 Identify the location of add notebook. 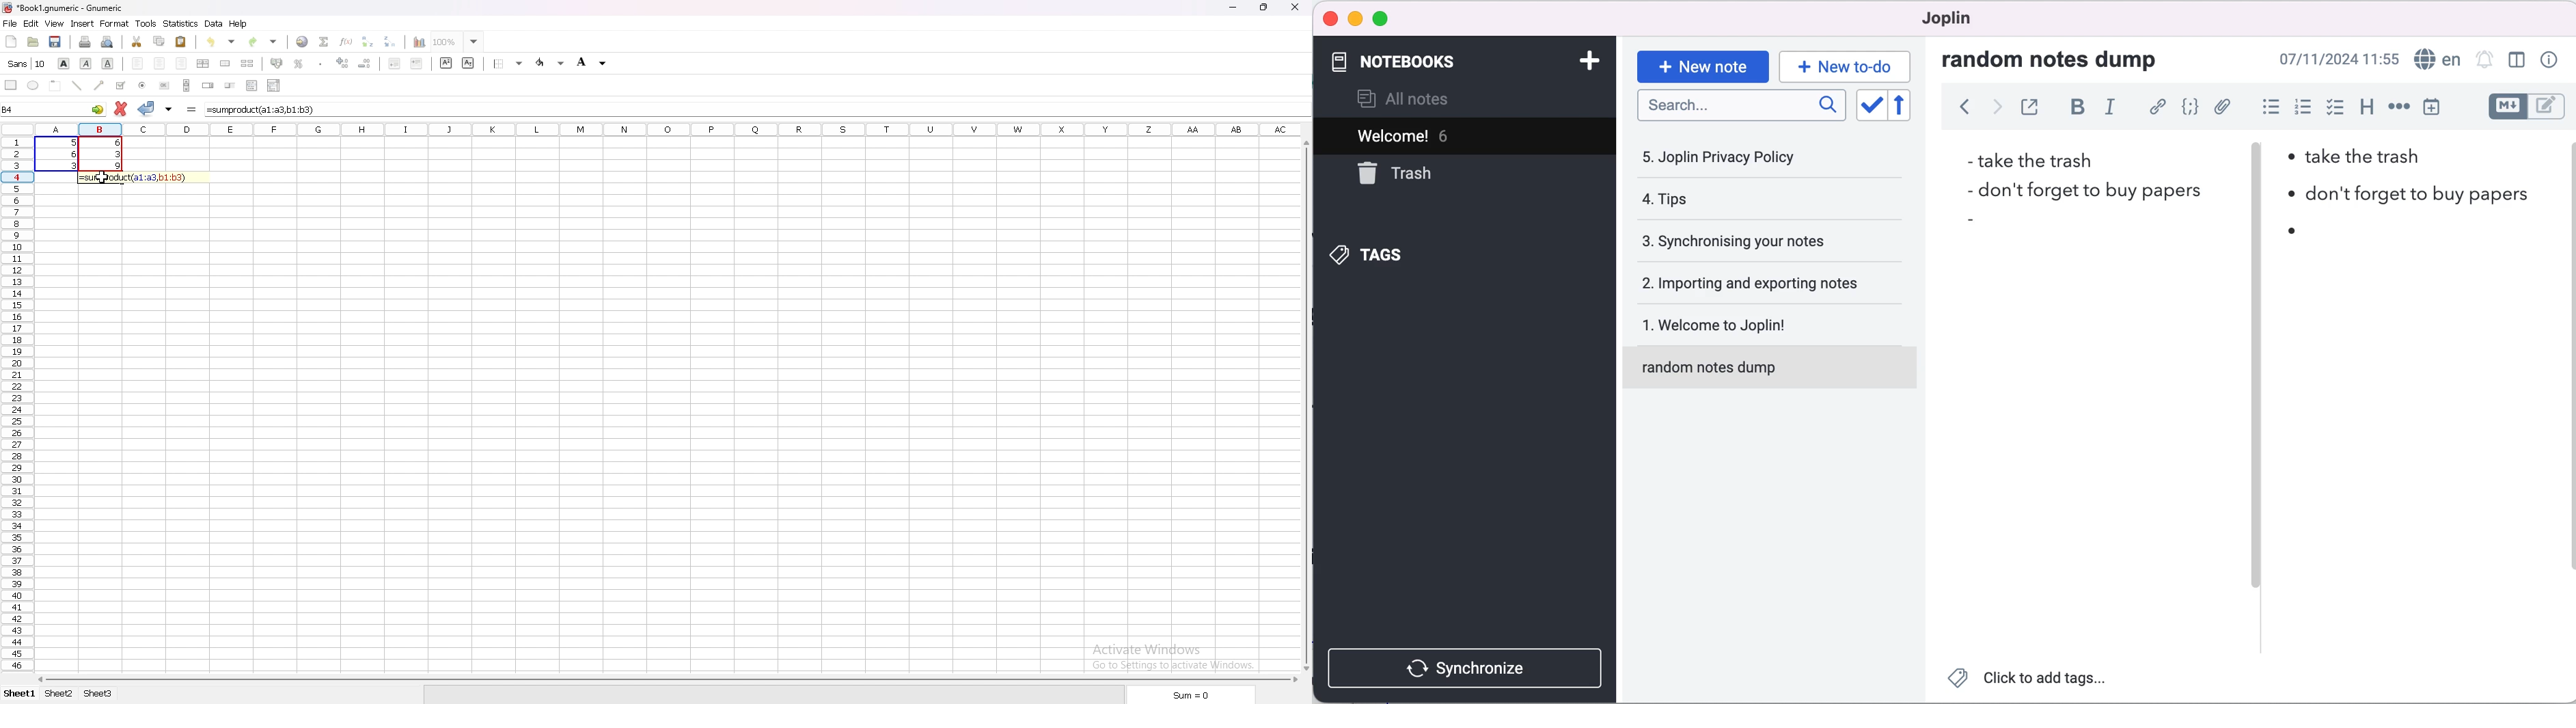
(1583, 63).